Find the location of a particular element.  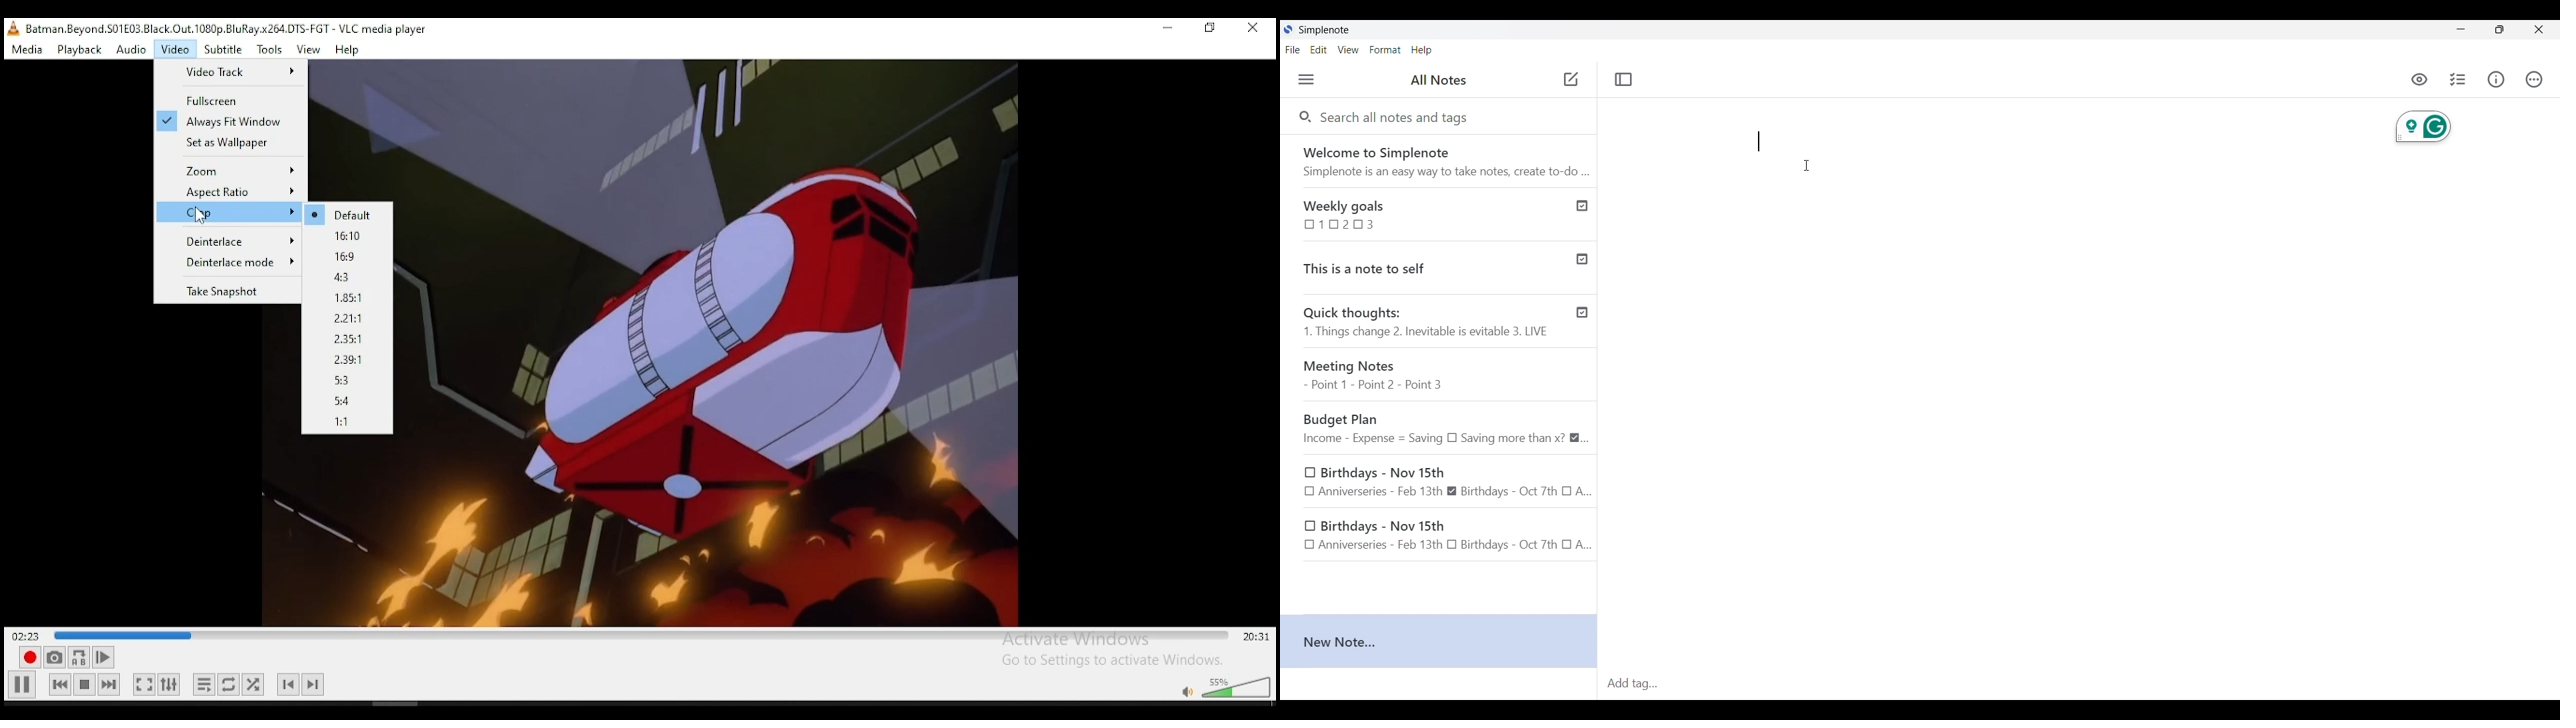

toggle video in fullscrenn is located at coordinates (144, 685).